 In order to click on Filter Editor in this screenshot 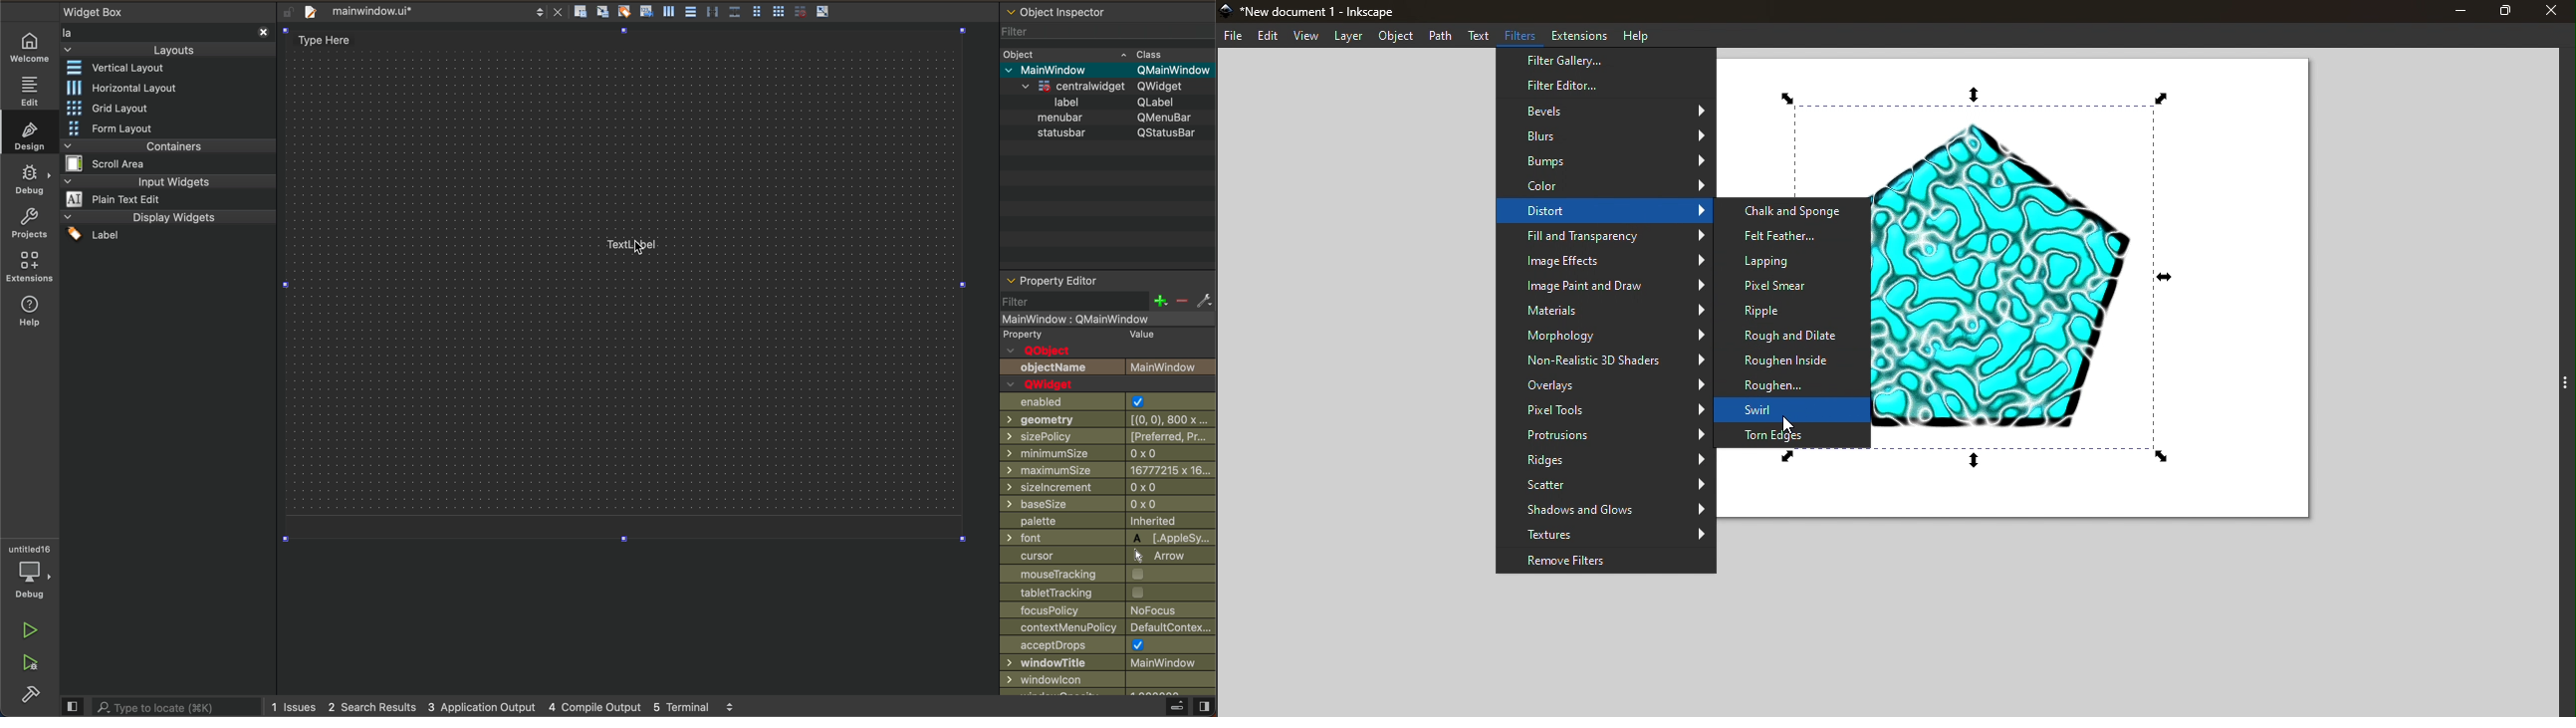, I will do `click(1605, 87)`.